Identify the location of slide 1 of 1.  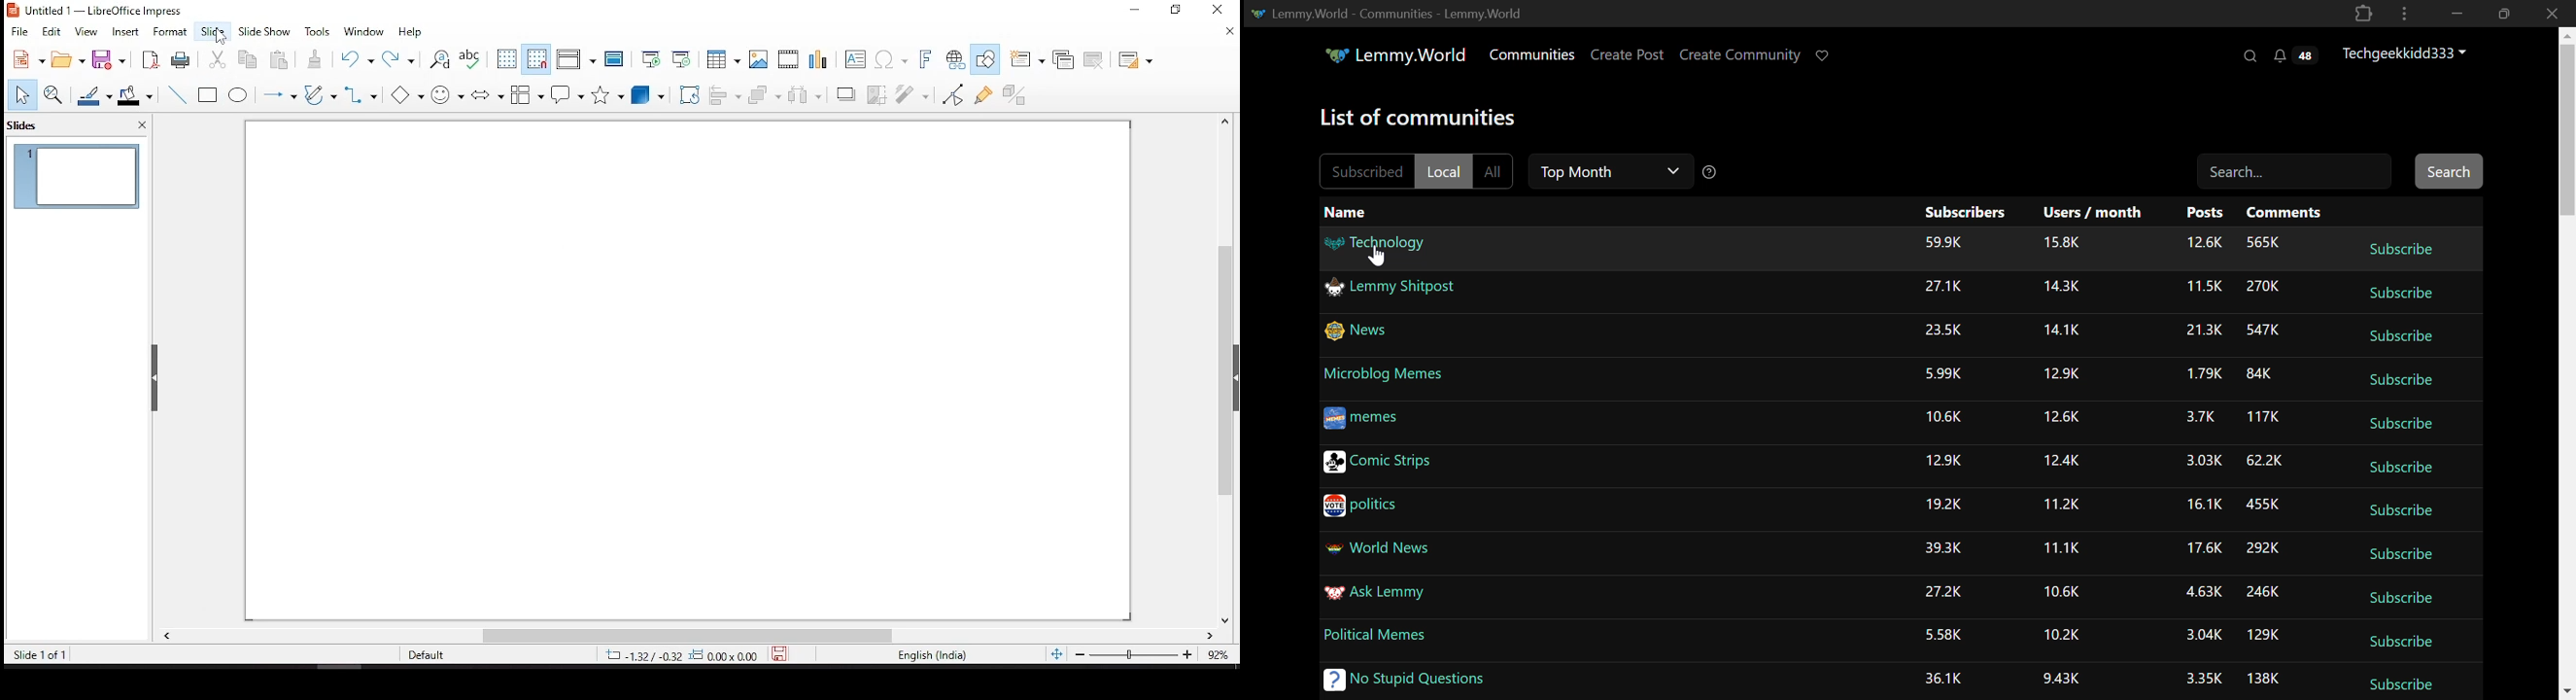
(44, 654).